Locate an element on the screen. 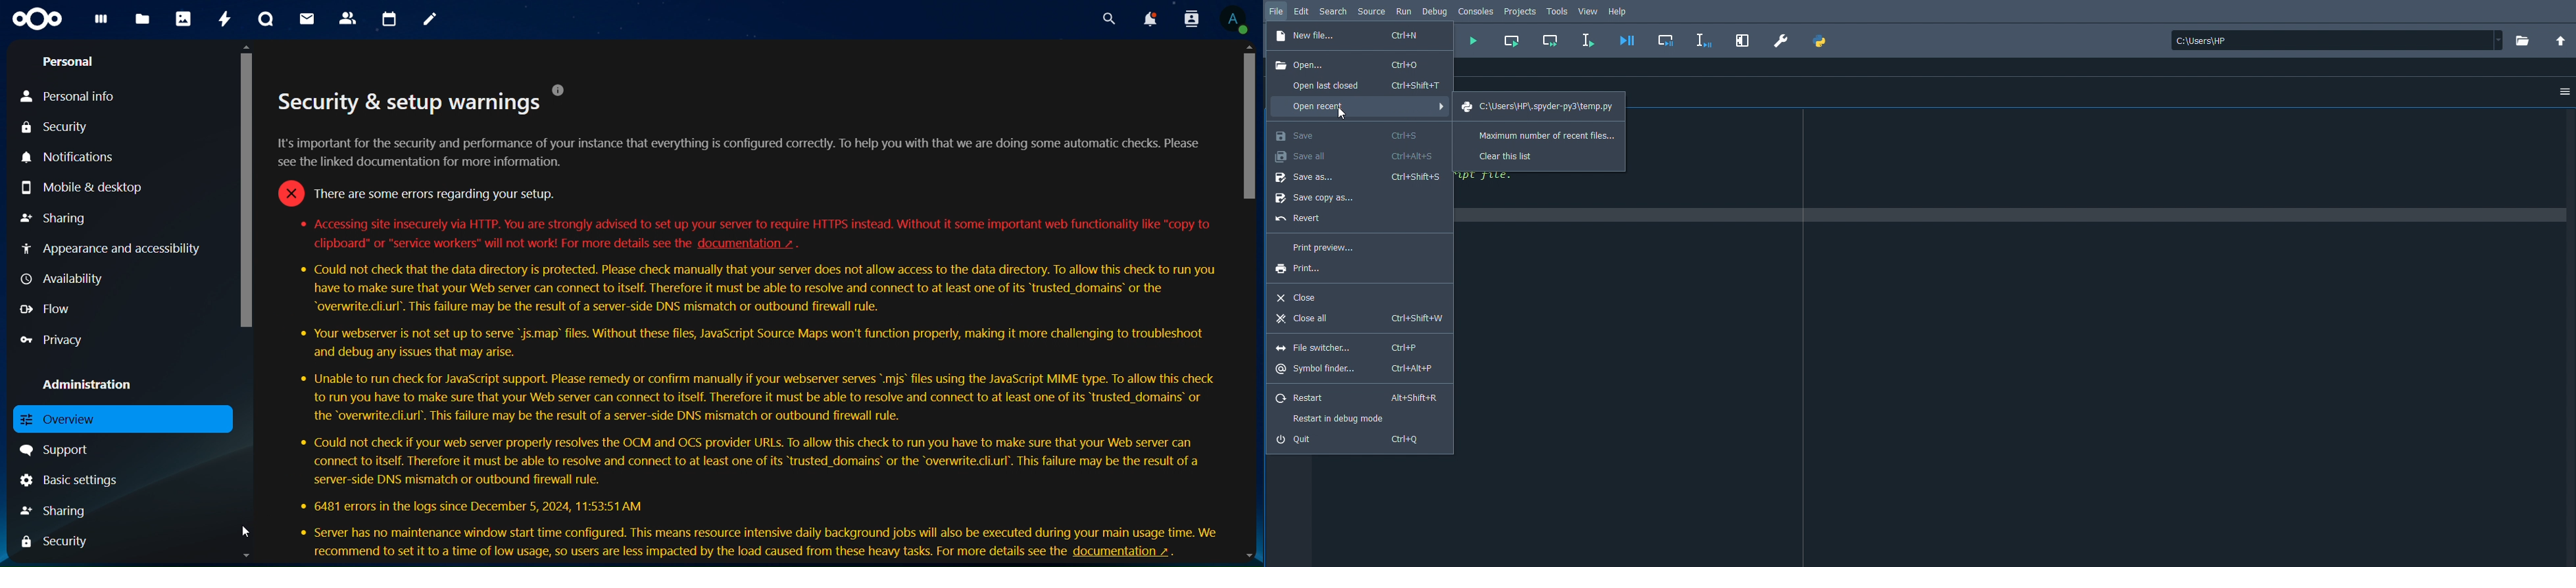  Maximize current pane is located at coordinates (1743, 39).